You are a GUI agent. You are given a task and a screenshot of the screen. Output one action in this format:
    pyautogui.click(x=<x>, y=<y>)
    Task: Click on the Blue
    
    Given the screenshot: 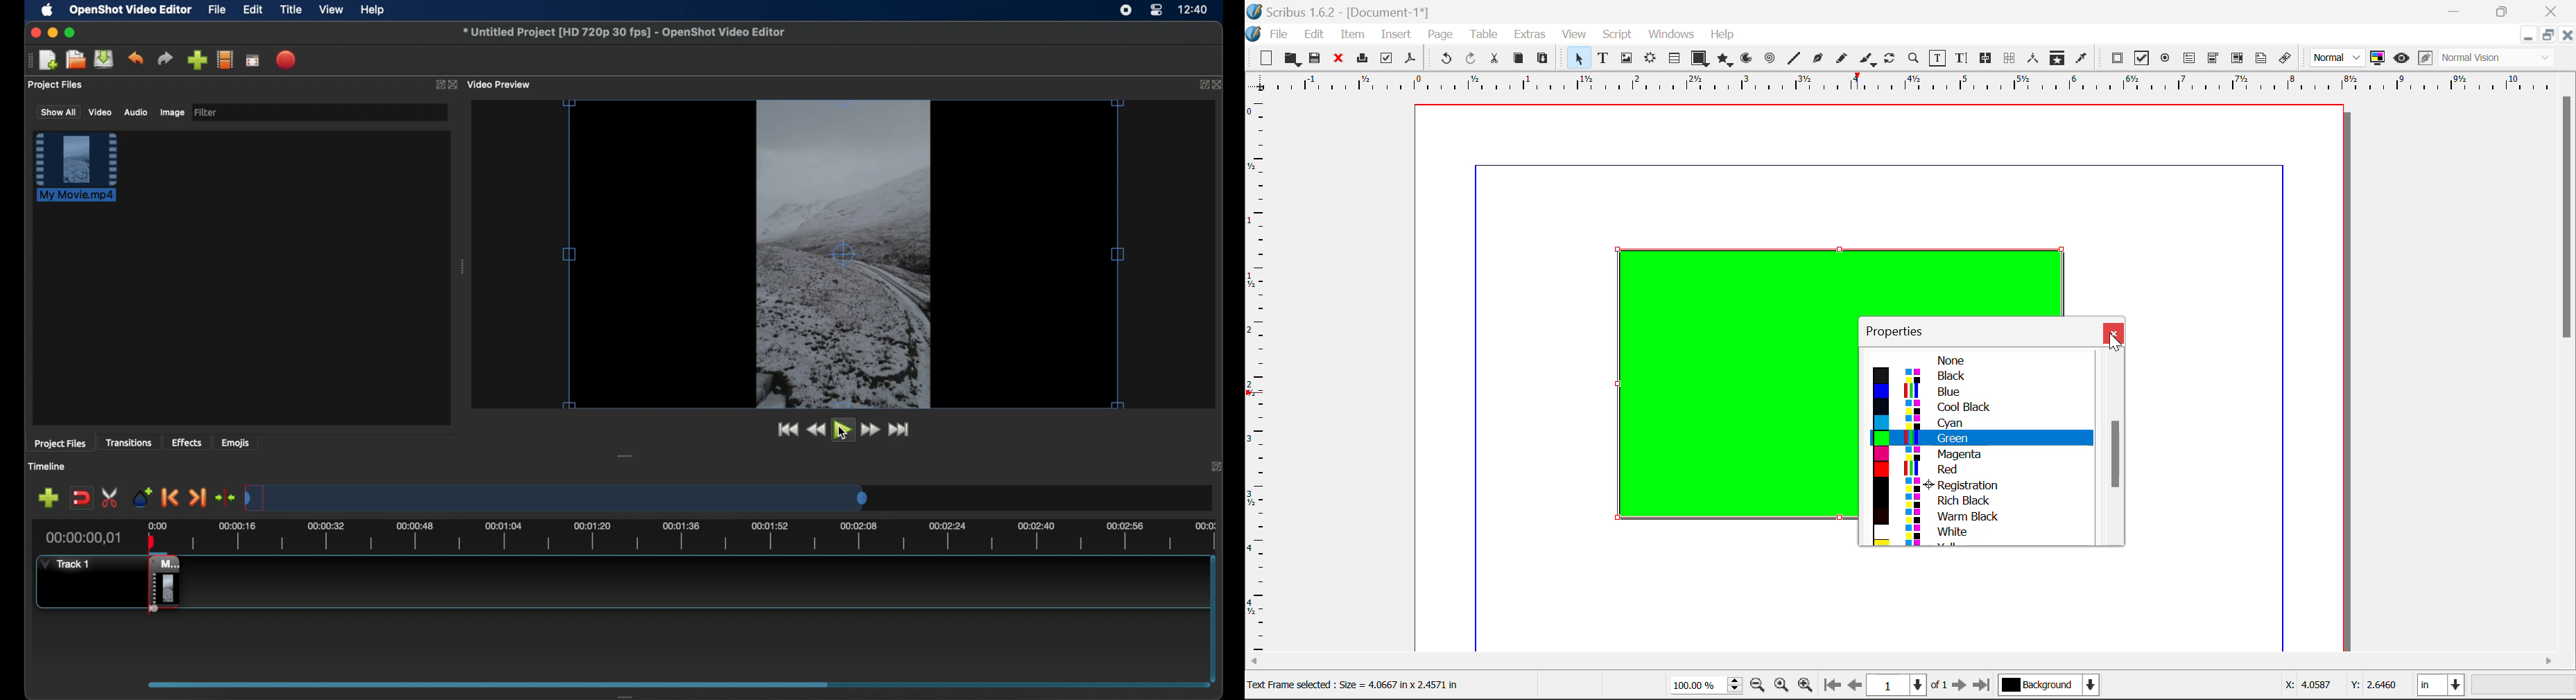 What is the action you would take?
    pyautogui.click(x=1980, y=392)
    